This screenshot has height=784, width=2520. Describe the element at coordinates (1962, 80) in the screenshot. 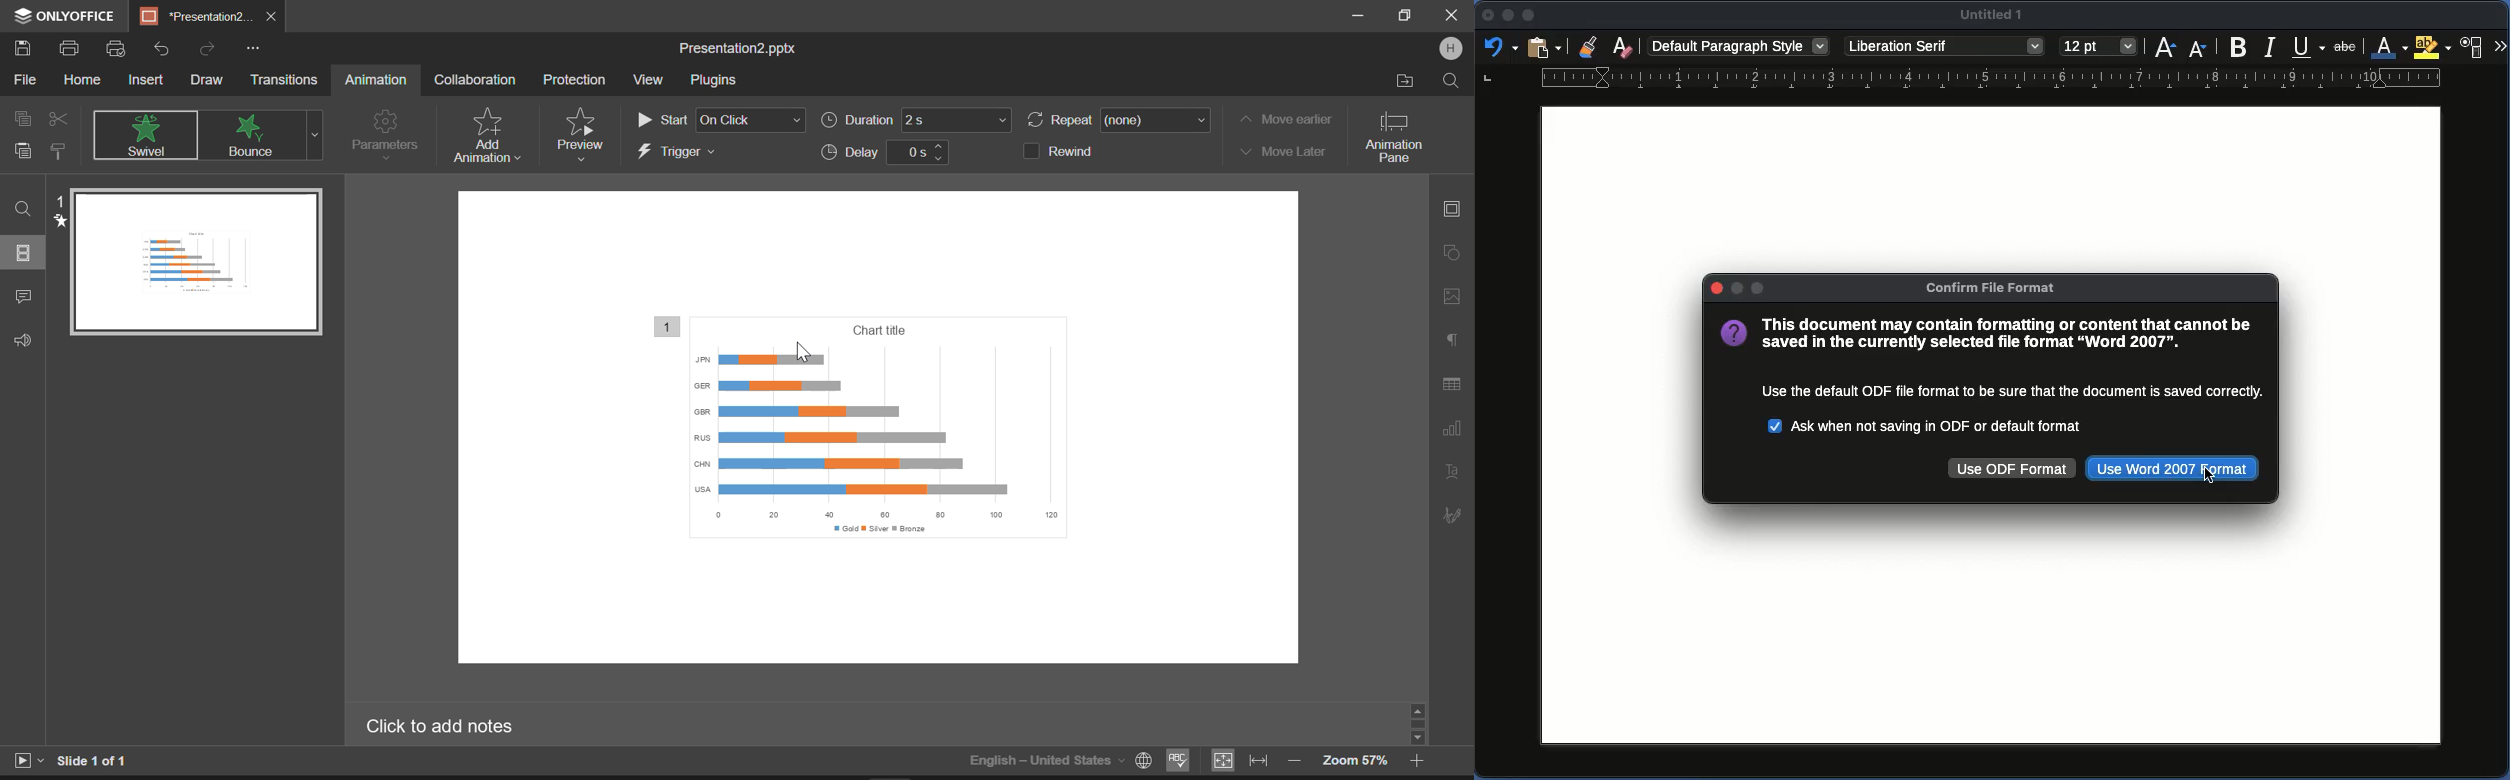

I see `Ruler` at that location.